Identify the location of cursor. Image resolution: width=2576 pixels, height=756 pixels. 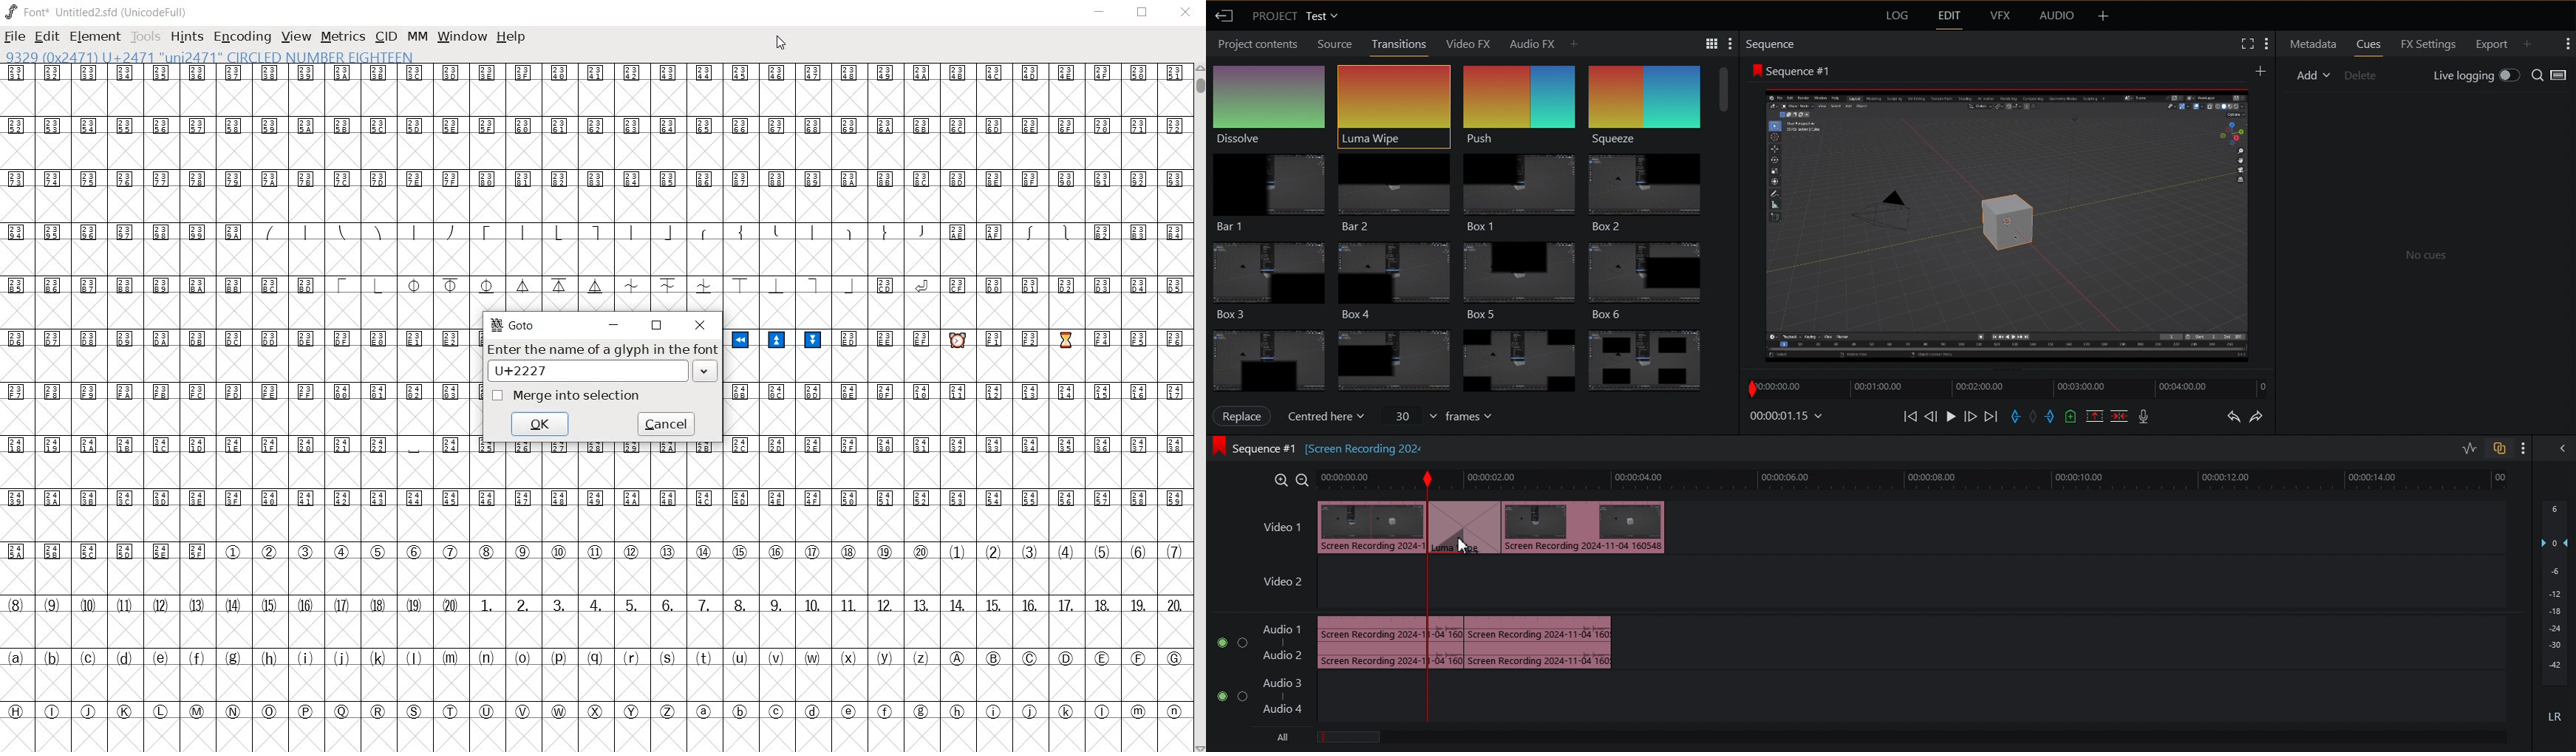
(780, 44).